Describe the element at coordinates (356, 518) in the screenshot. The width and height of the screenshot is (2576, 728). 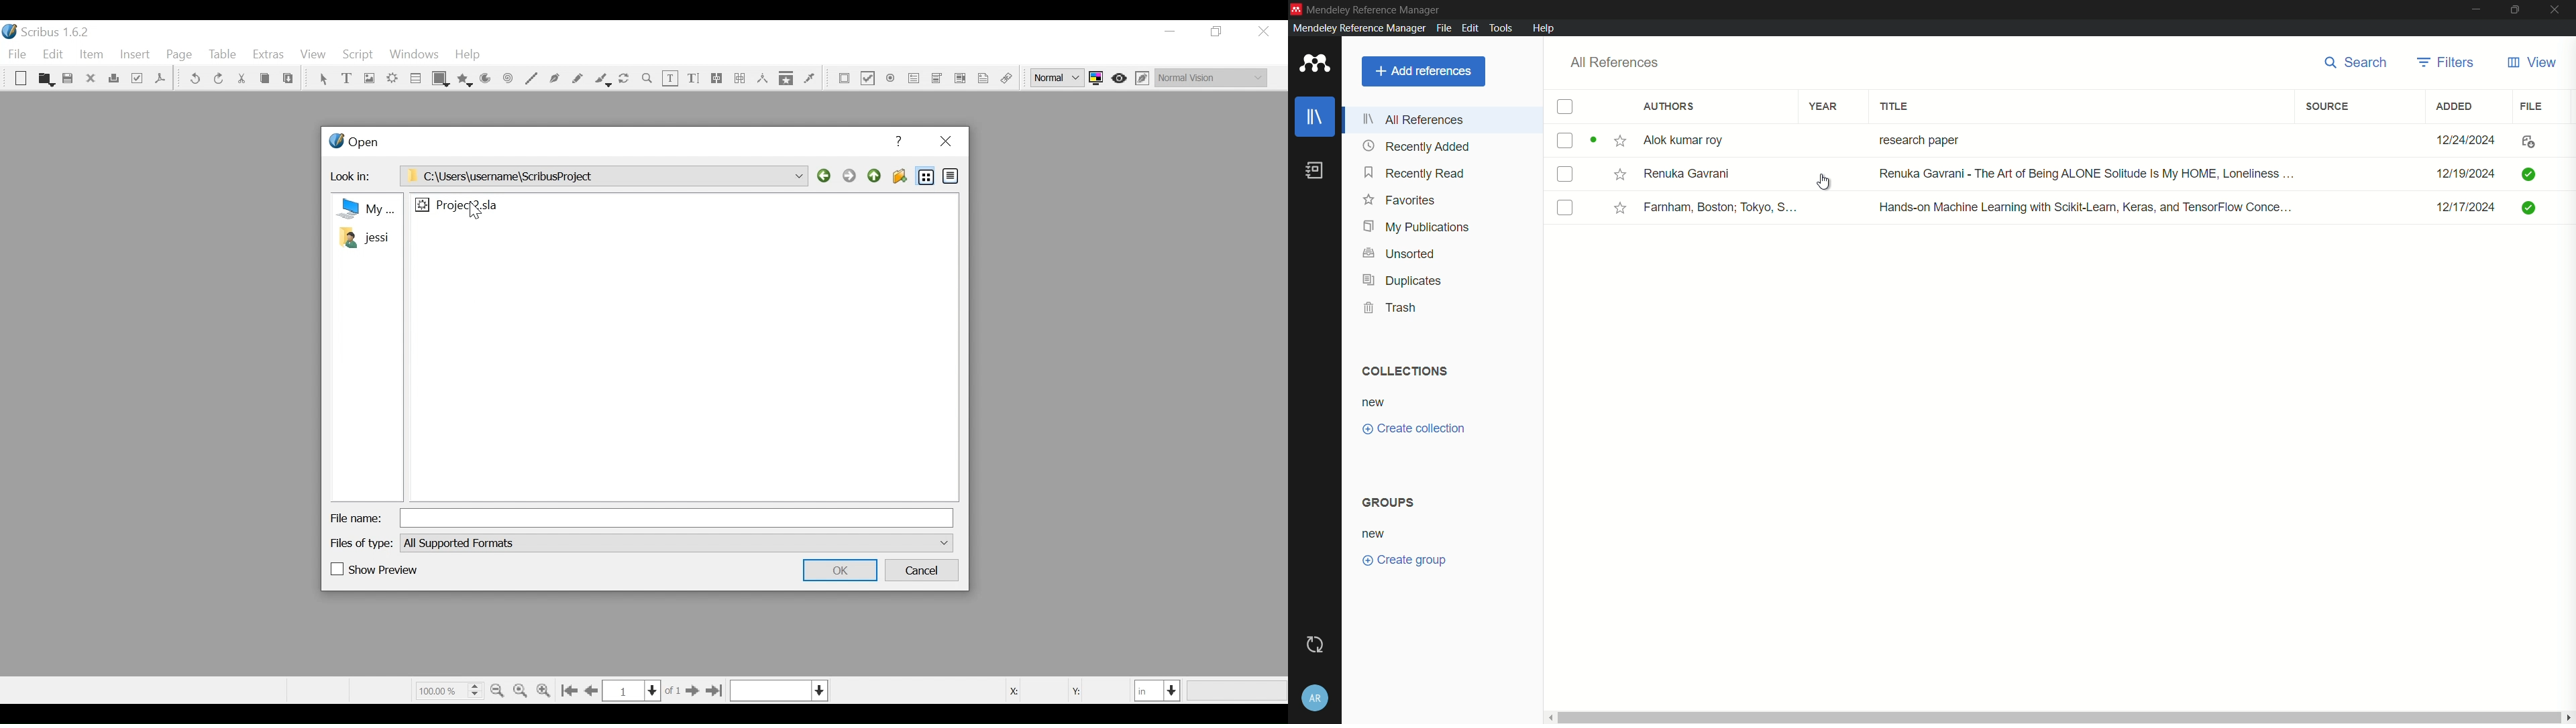
I see `File Name` at that location.